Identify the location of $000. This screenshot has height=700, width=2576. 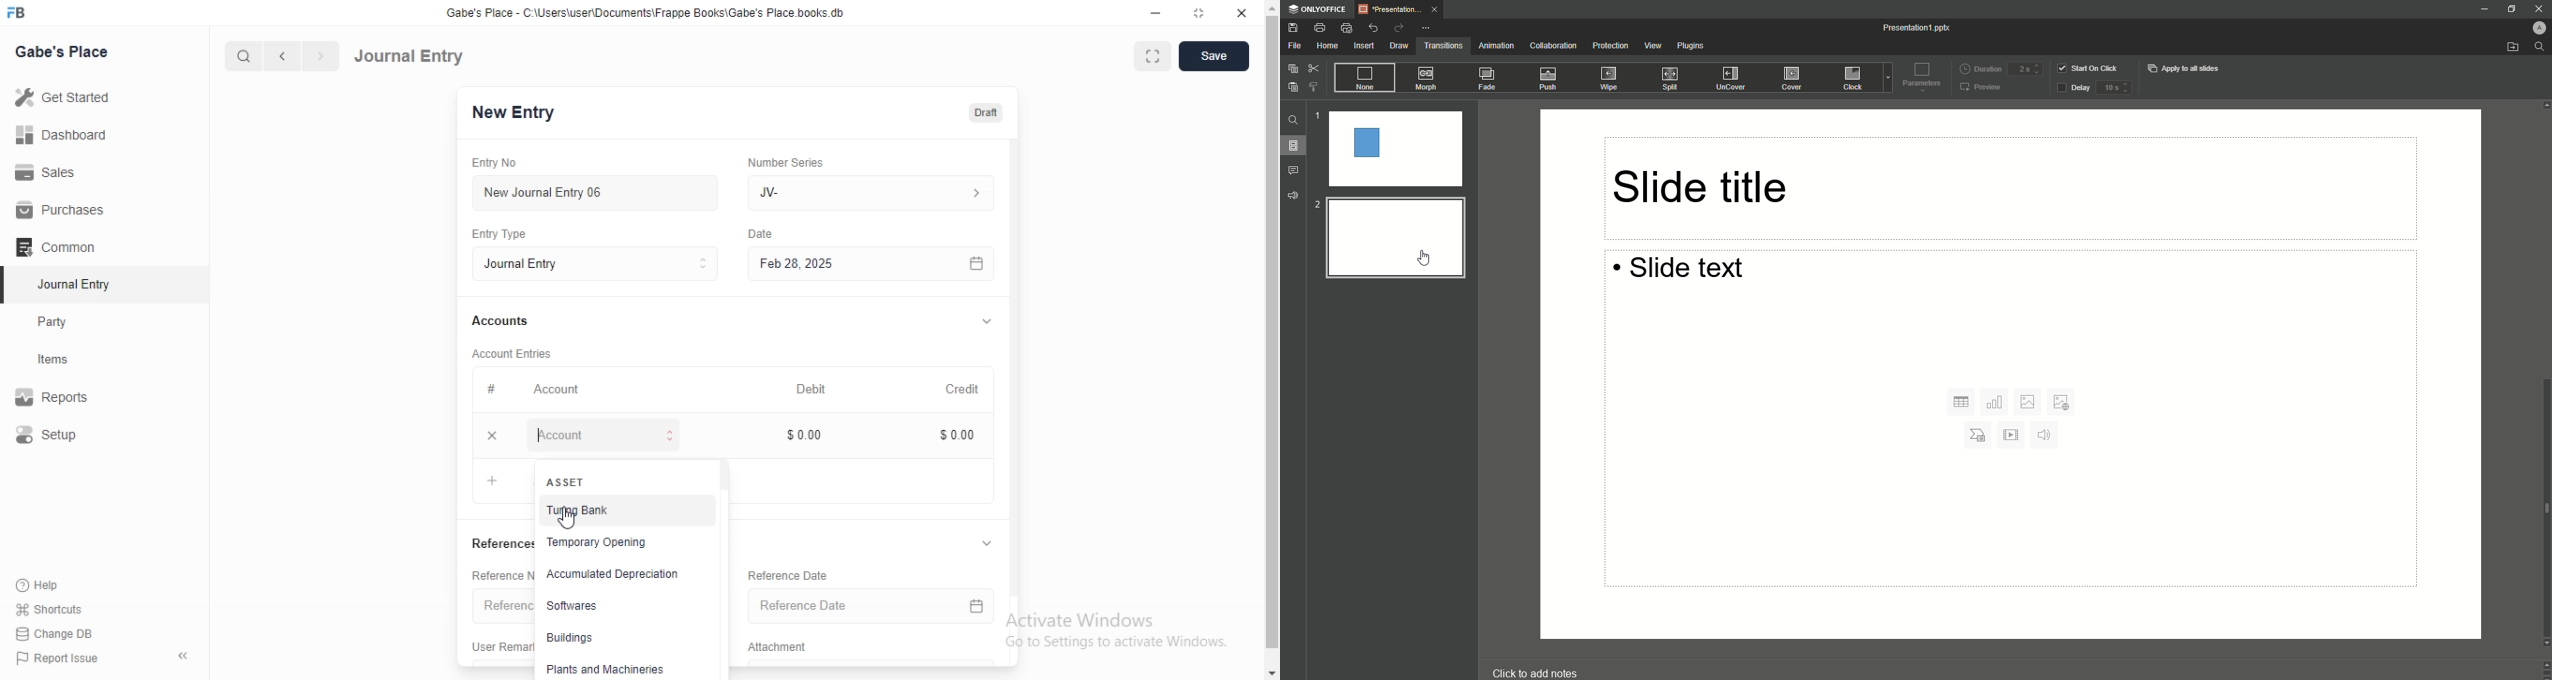
(963, 435).